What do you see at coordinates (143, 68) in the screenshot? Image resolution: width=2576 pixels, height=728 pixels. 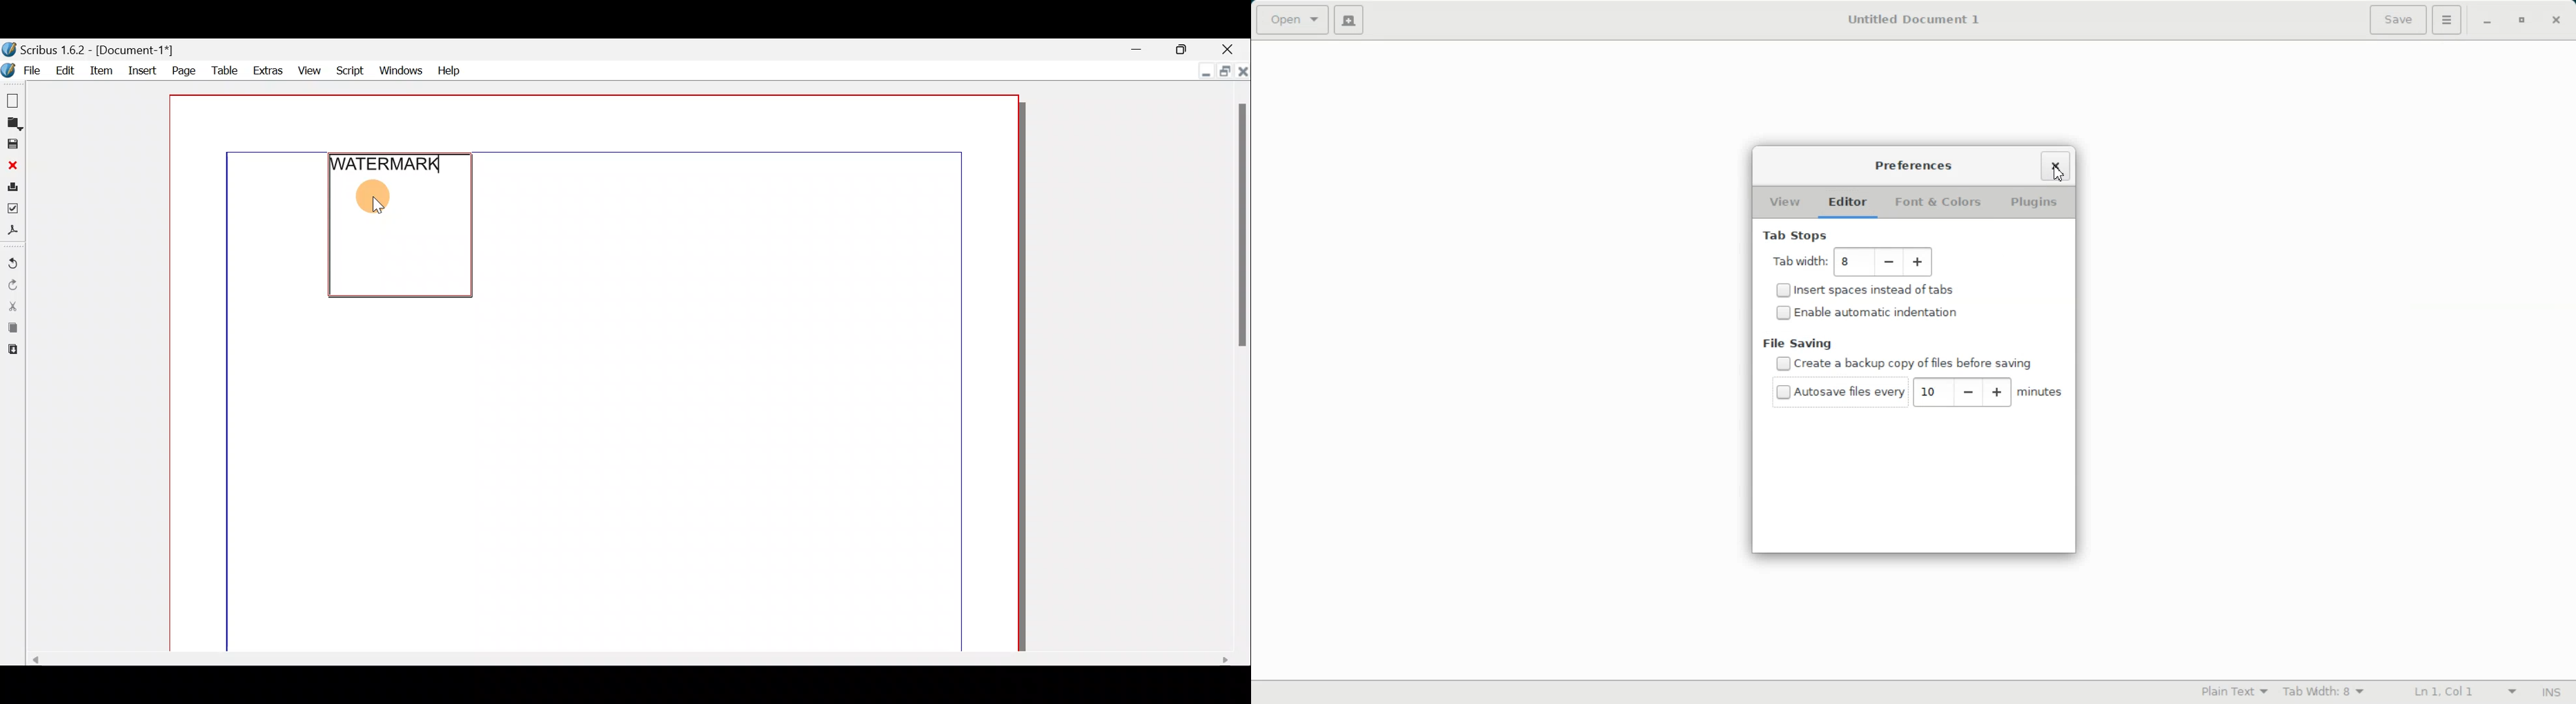 I see `Insert` at bounding box center [143, 68].